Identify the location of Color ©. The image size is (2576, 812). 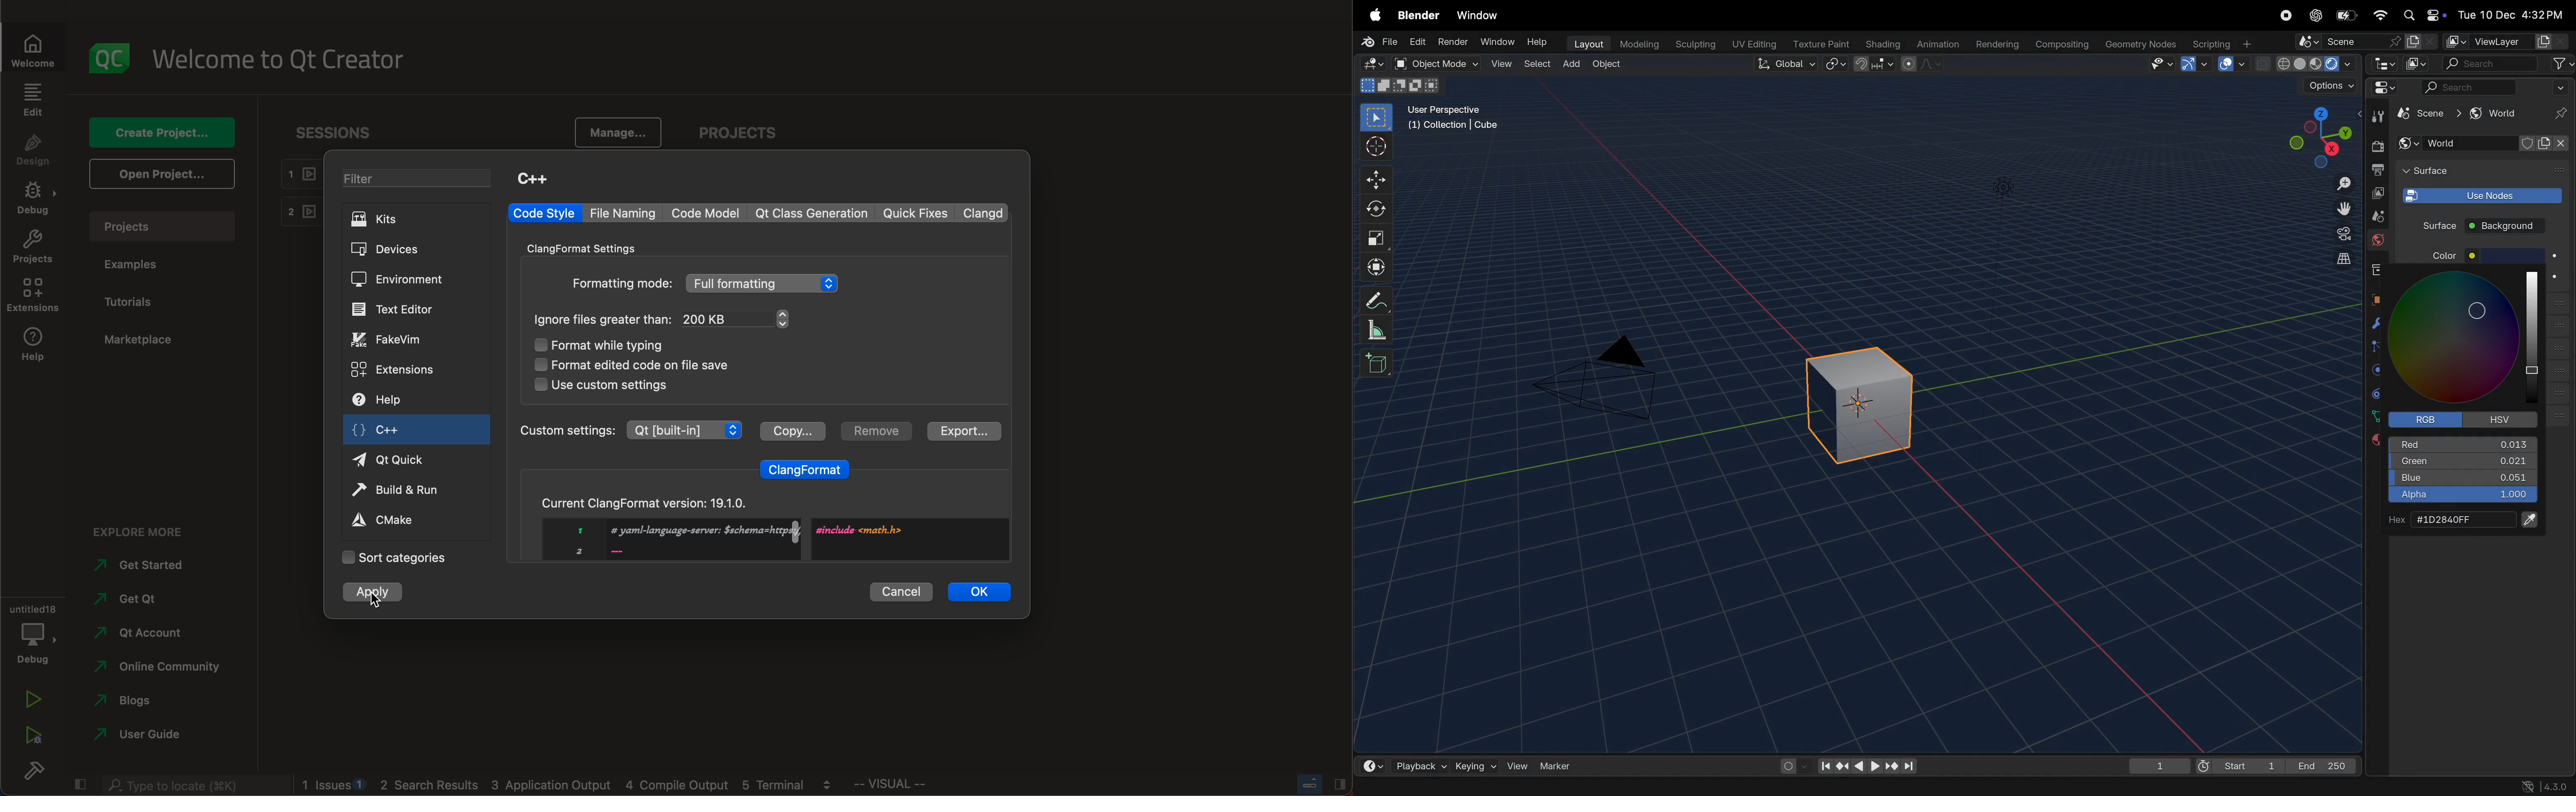
(2459, 256).